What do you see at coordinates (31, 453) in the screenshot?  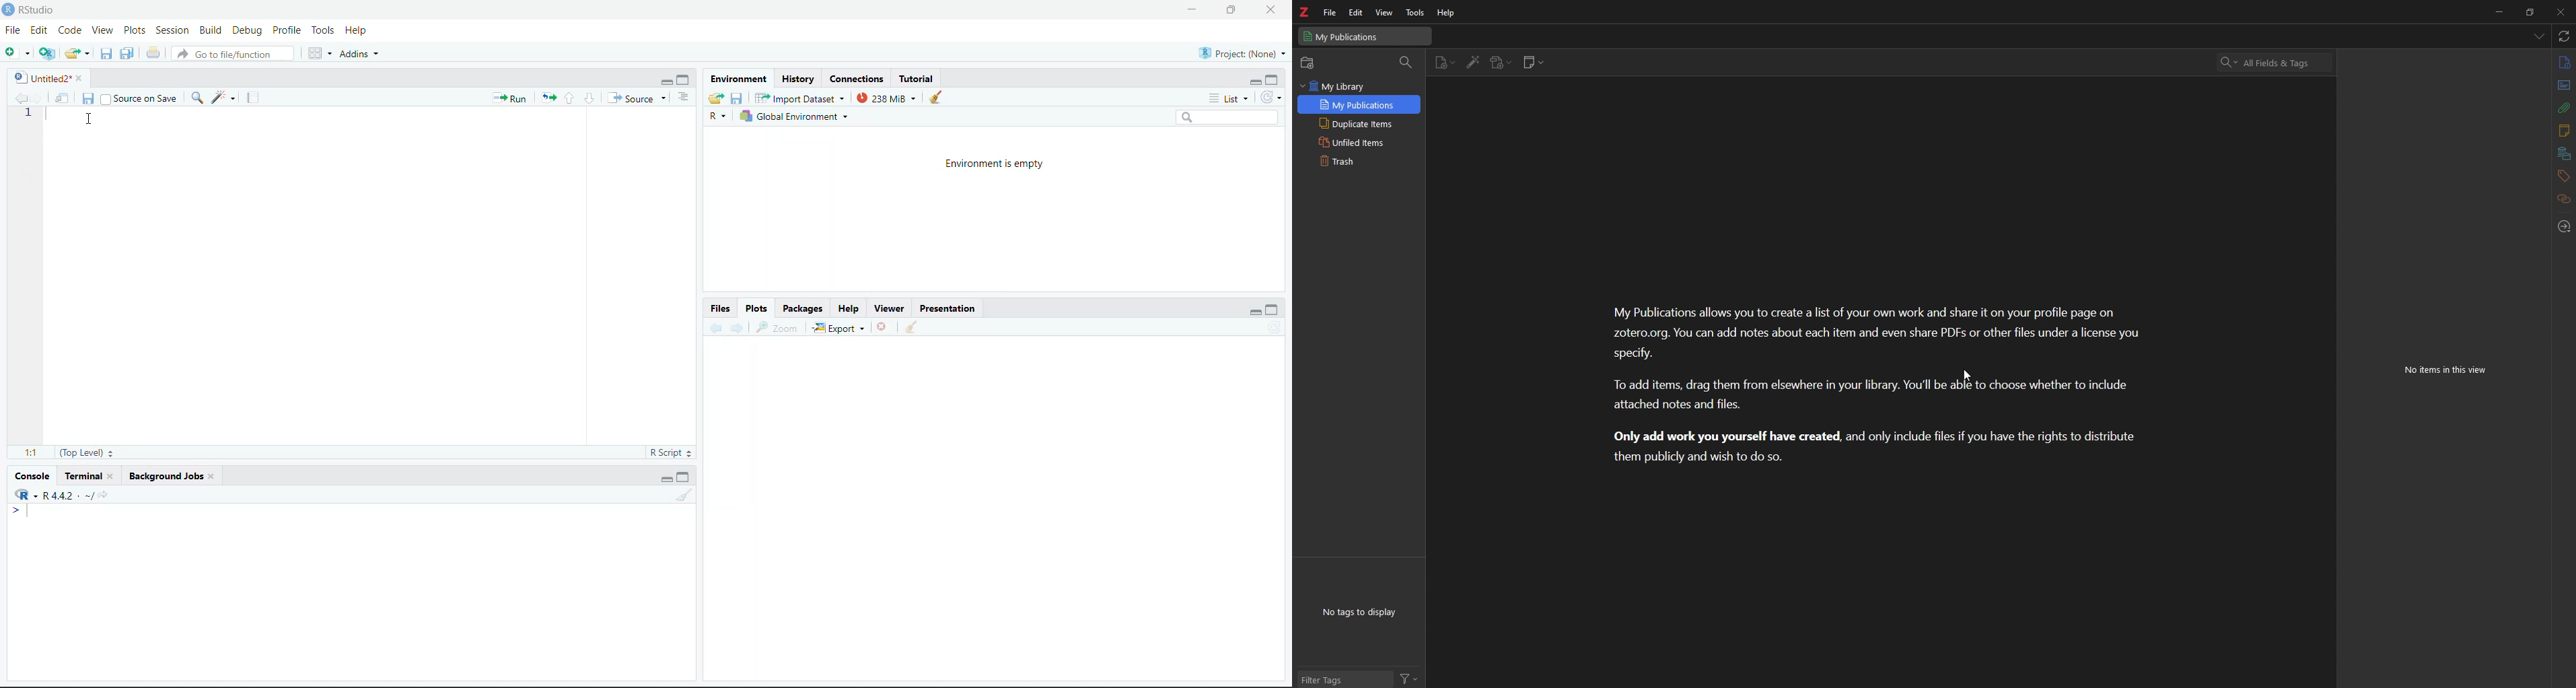 I see `1:1` at bounding box center [31, 453].